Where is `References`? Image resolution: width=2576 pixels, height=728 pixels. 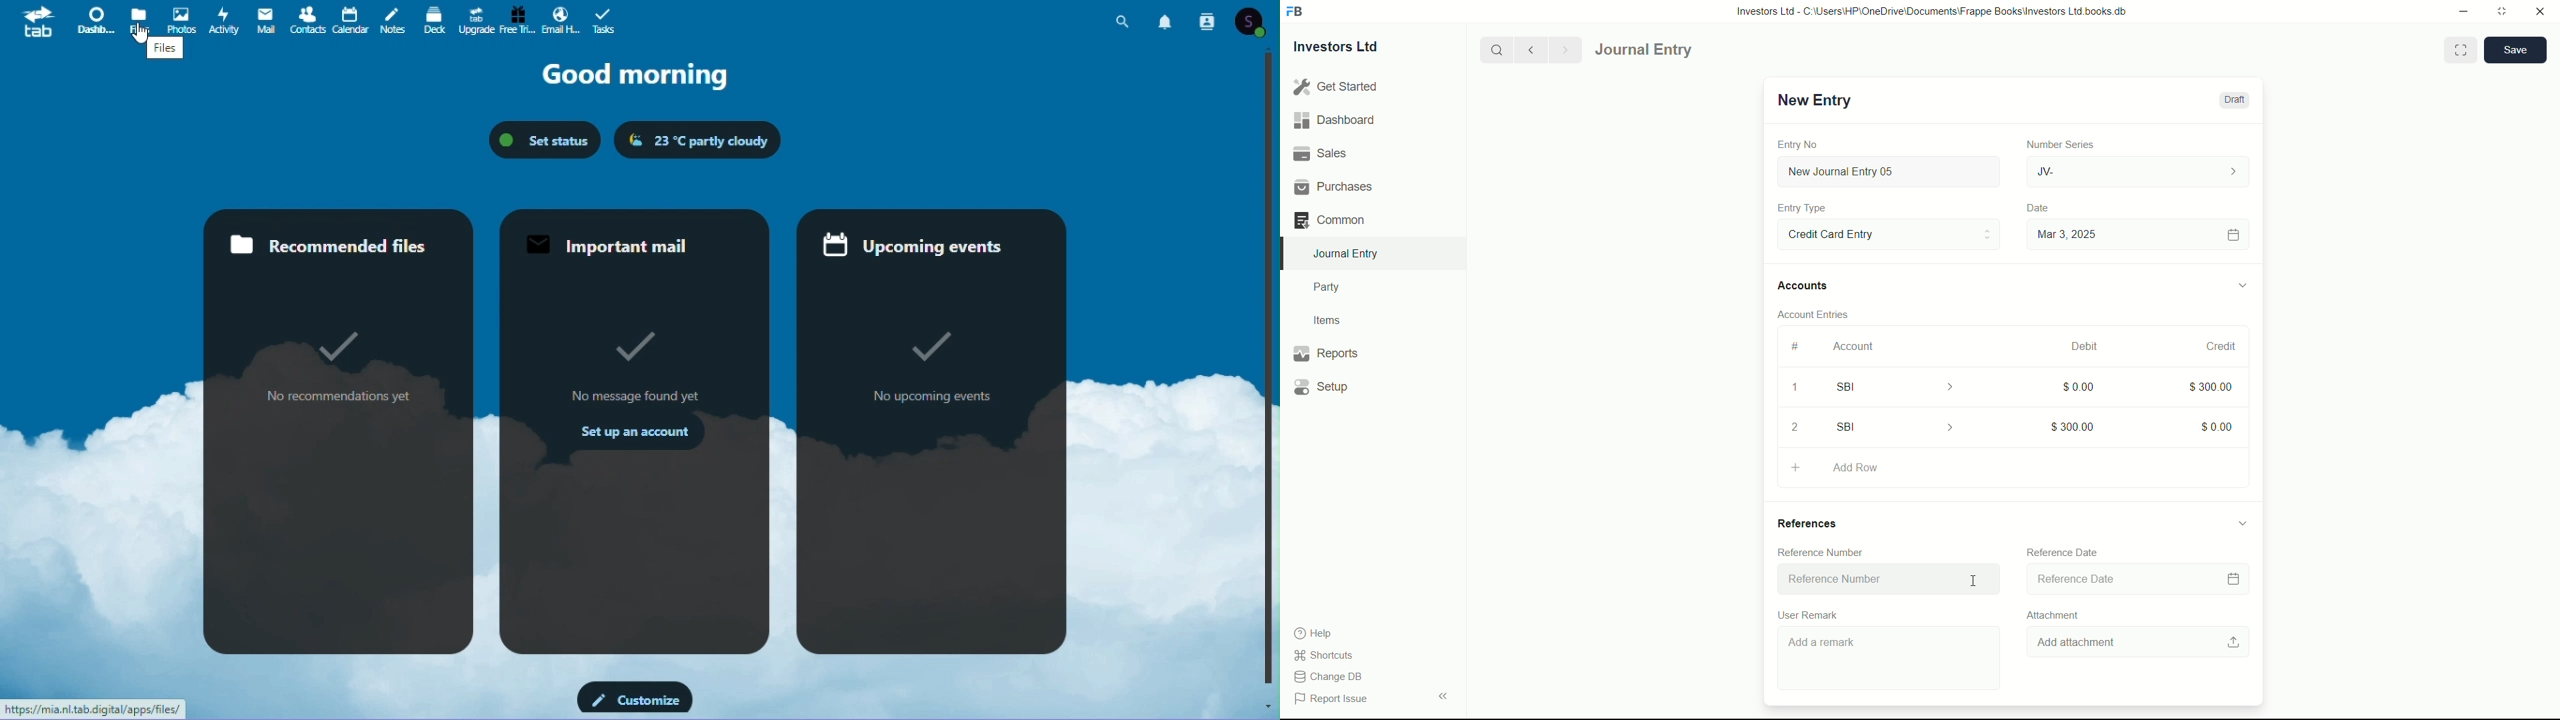
References is located at coordinates (1820, 523).